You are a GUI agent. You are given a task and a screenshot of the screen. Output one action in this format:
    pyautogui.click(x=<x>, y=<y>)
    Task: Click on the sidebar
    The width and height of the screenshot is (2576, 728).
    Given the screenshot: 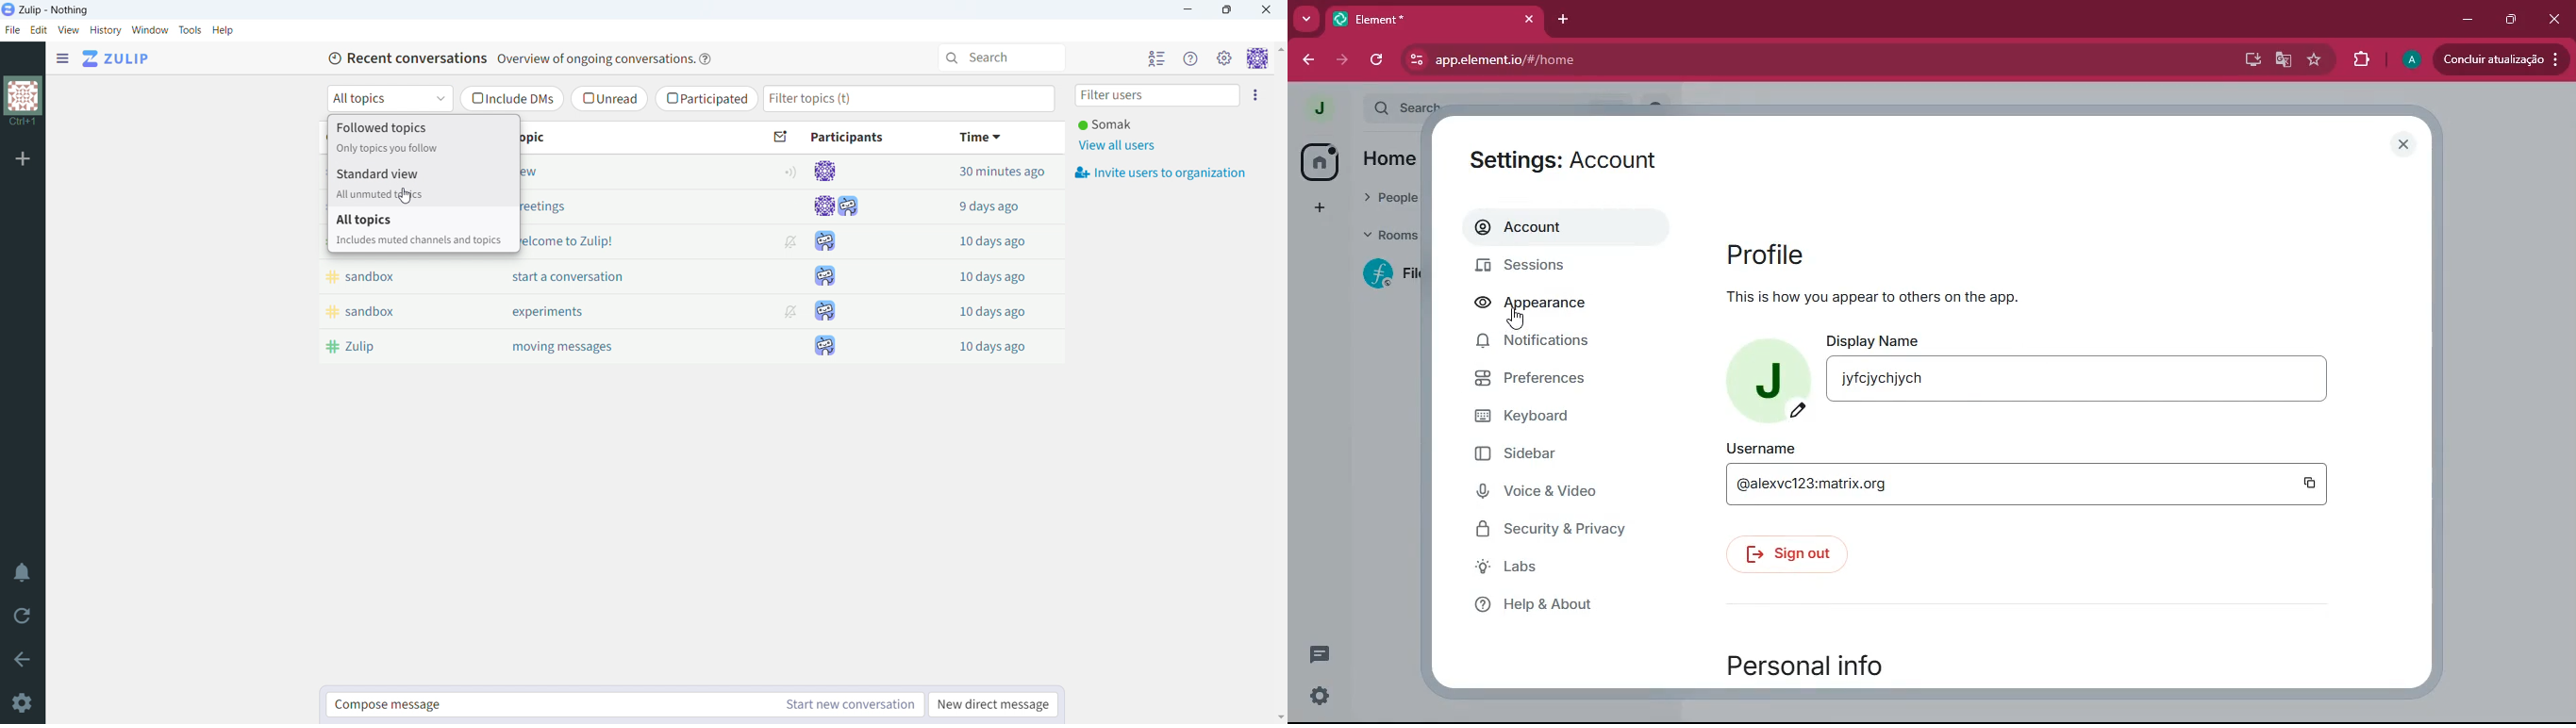 What is the action you would take?
    pyautogui.click(x=1569, y=459)
    